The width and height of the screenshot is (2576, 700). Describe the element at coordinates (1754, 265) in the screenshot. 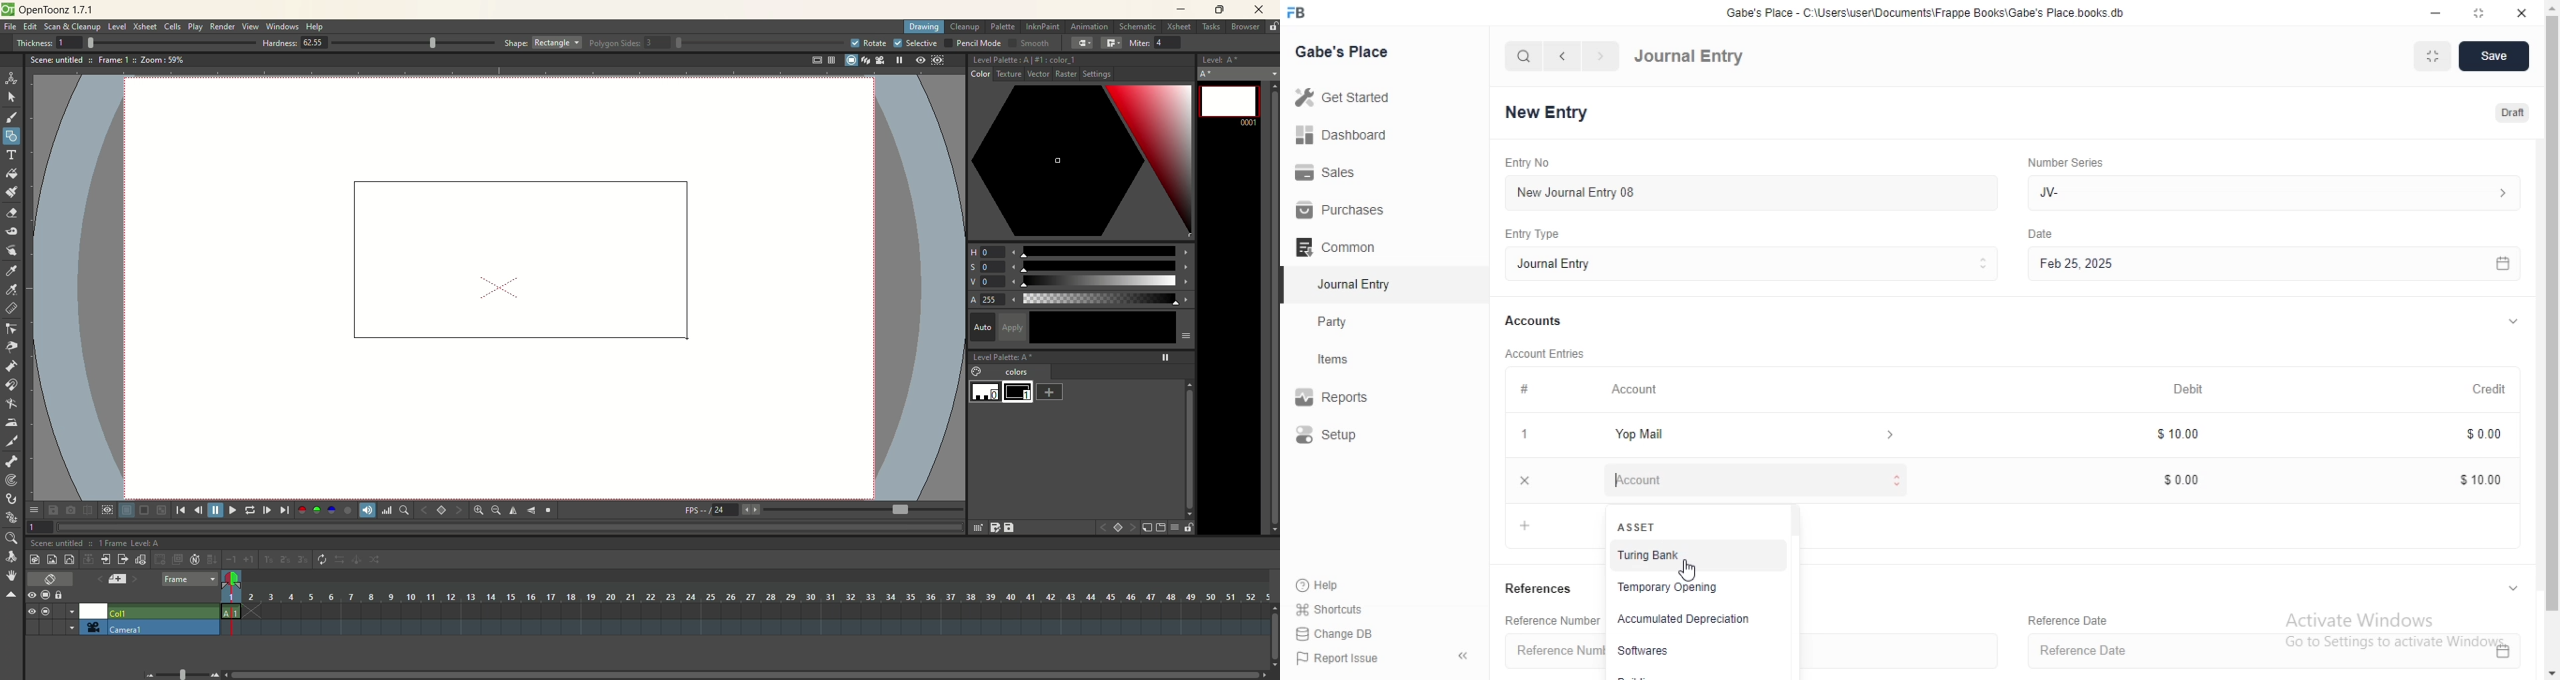

I see `Journal Entry` at that location.